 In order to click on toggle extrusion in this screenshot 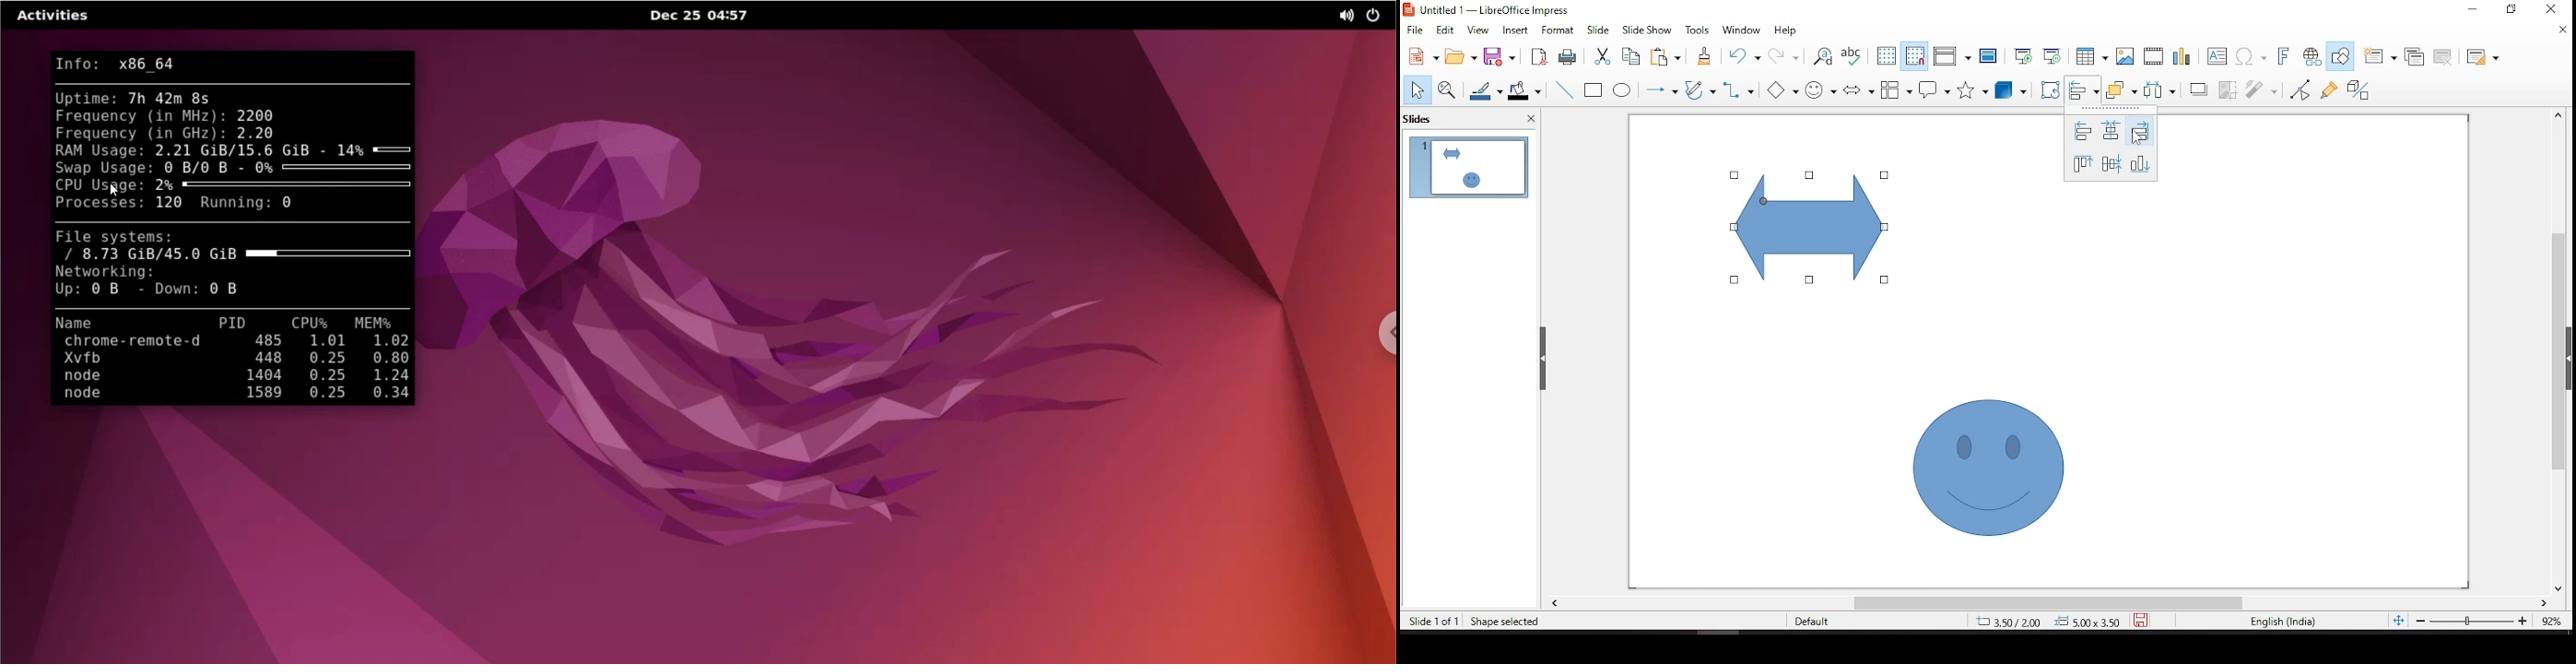, I will do `click(2358, 89)`.